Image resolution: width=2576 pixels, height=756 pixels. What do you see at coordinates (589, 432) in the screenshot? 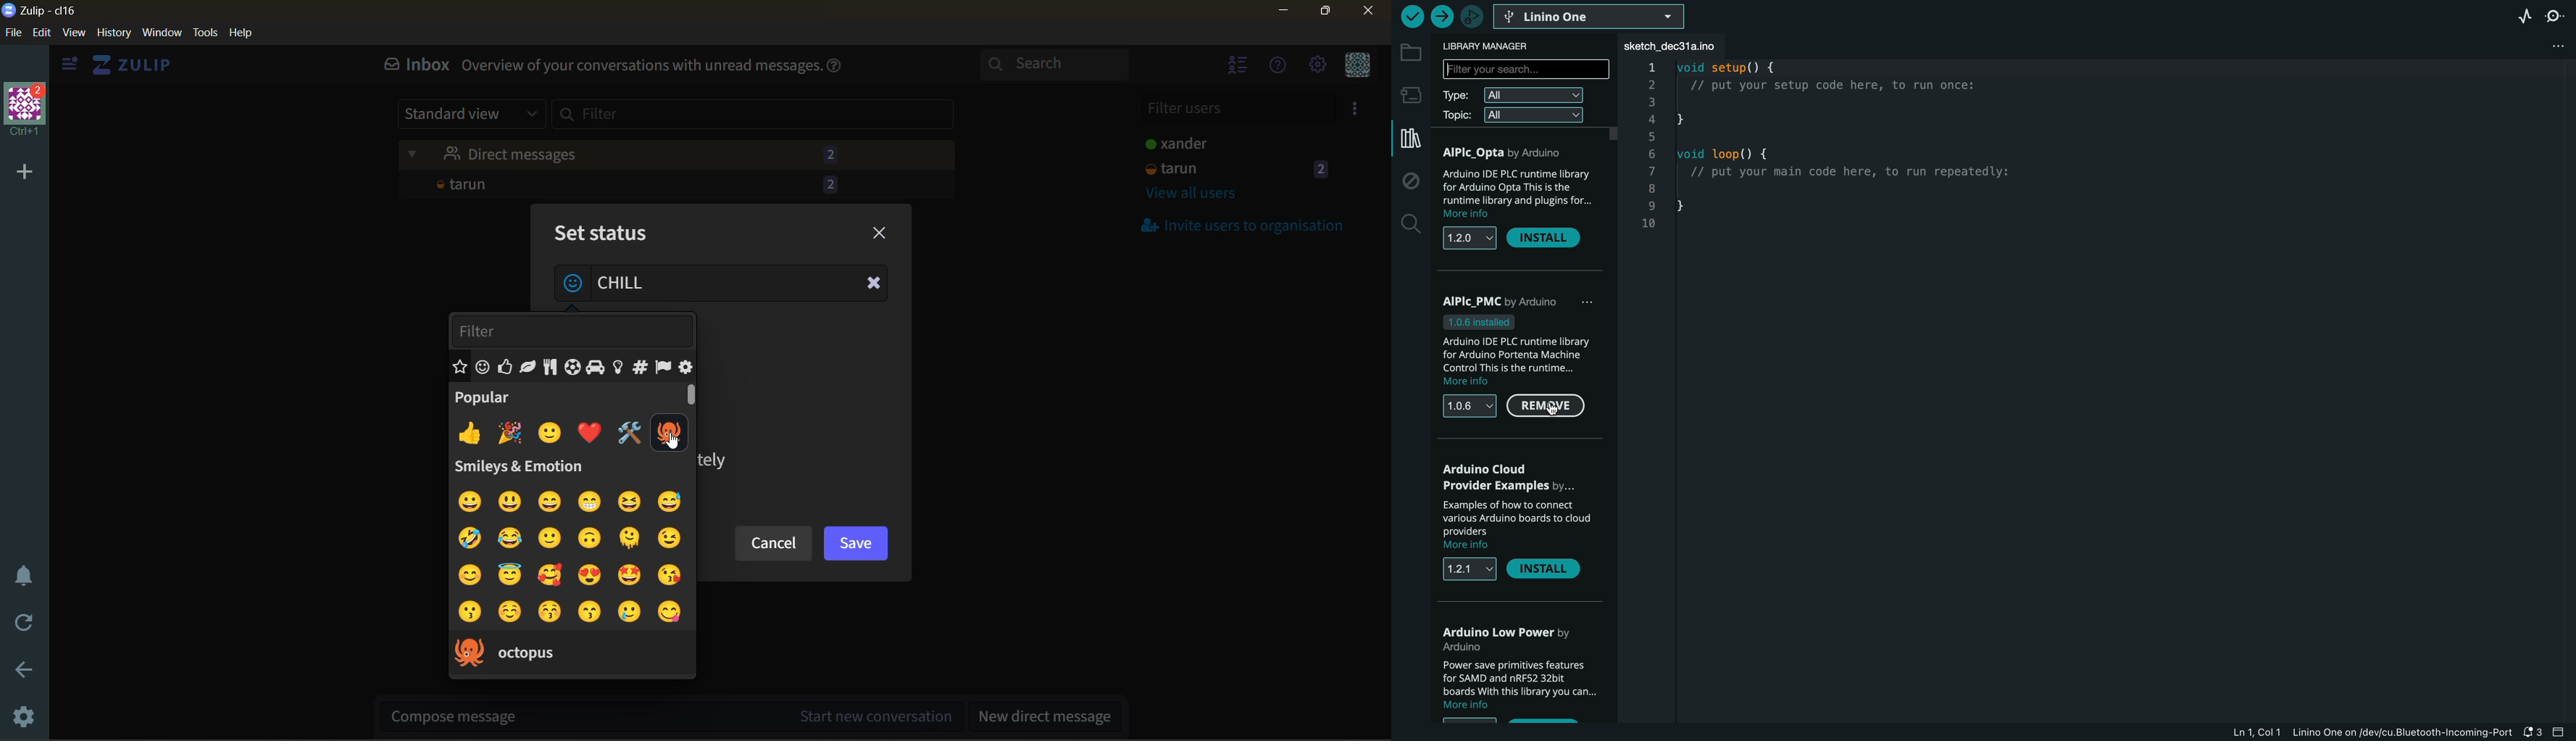
I see `emoji` at bounding box center [589, 432].